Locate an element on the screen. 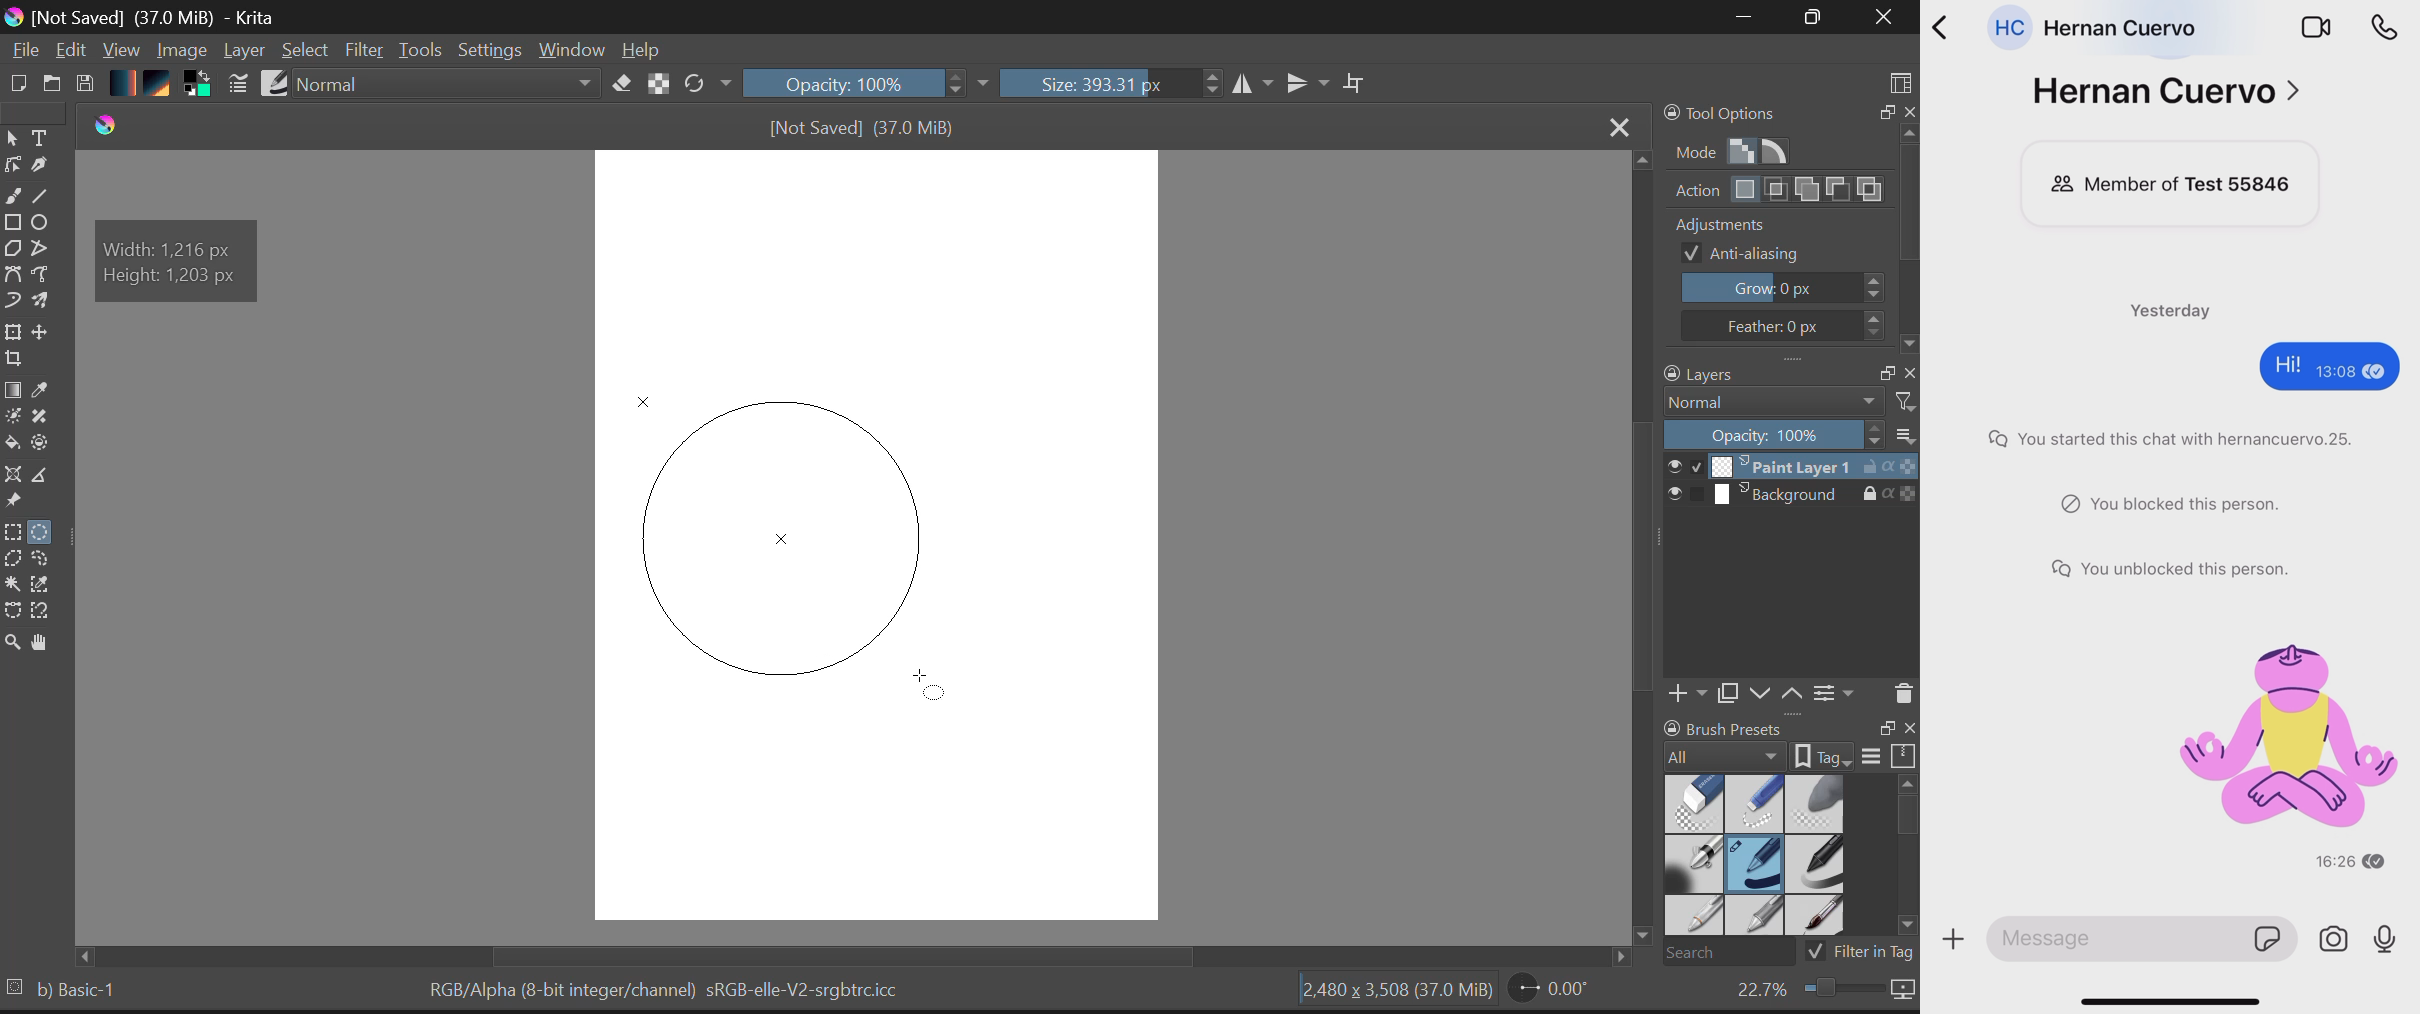 This screenshot has height=1036, width=2436. navigate back is located at coordinates (1939, 28).